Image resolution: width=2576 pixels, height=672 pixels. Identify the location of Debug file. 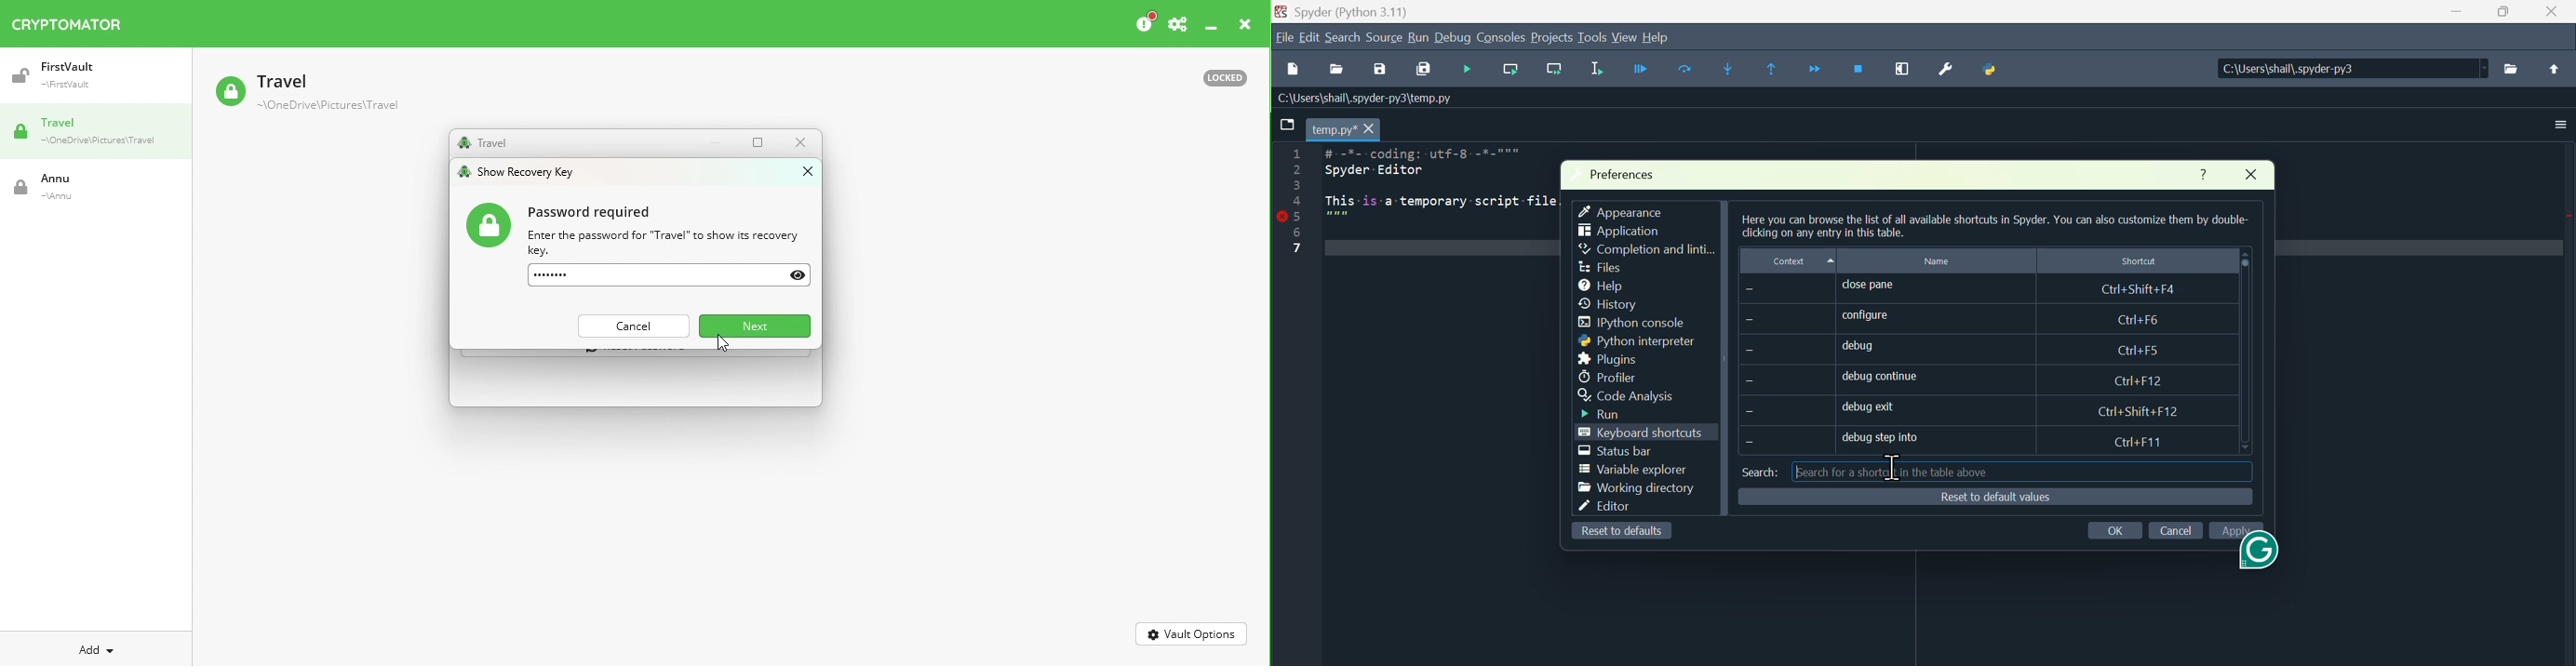
(1470, 71).